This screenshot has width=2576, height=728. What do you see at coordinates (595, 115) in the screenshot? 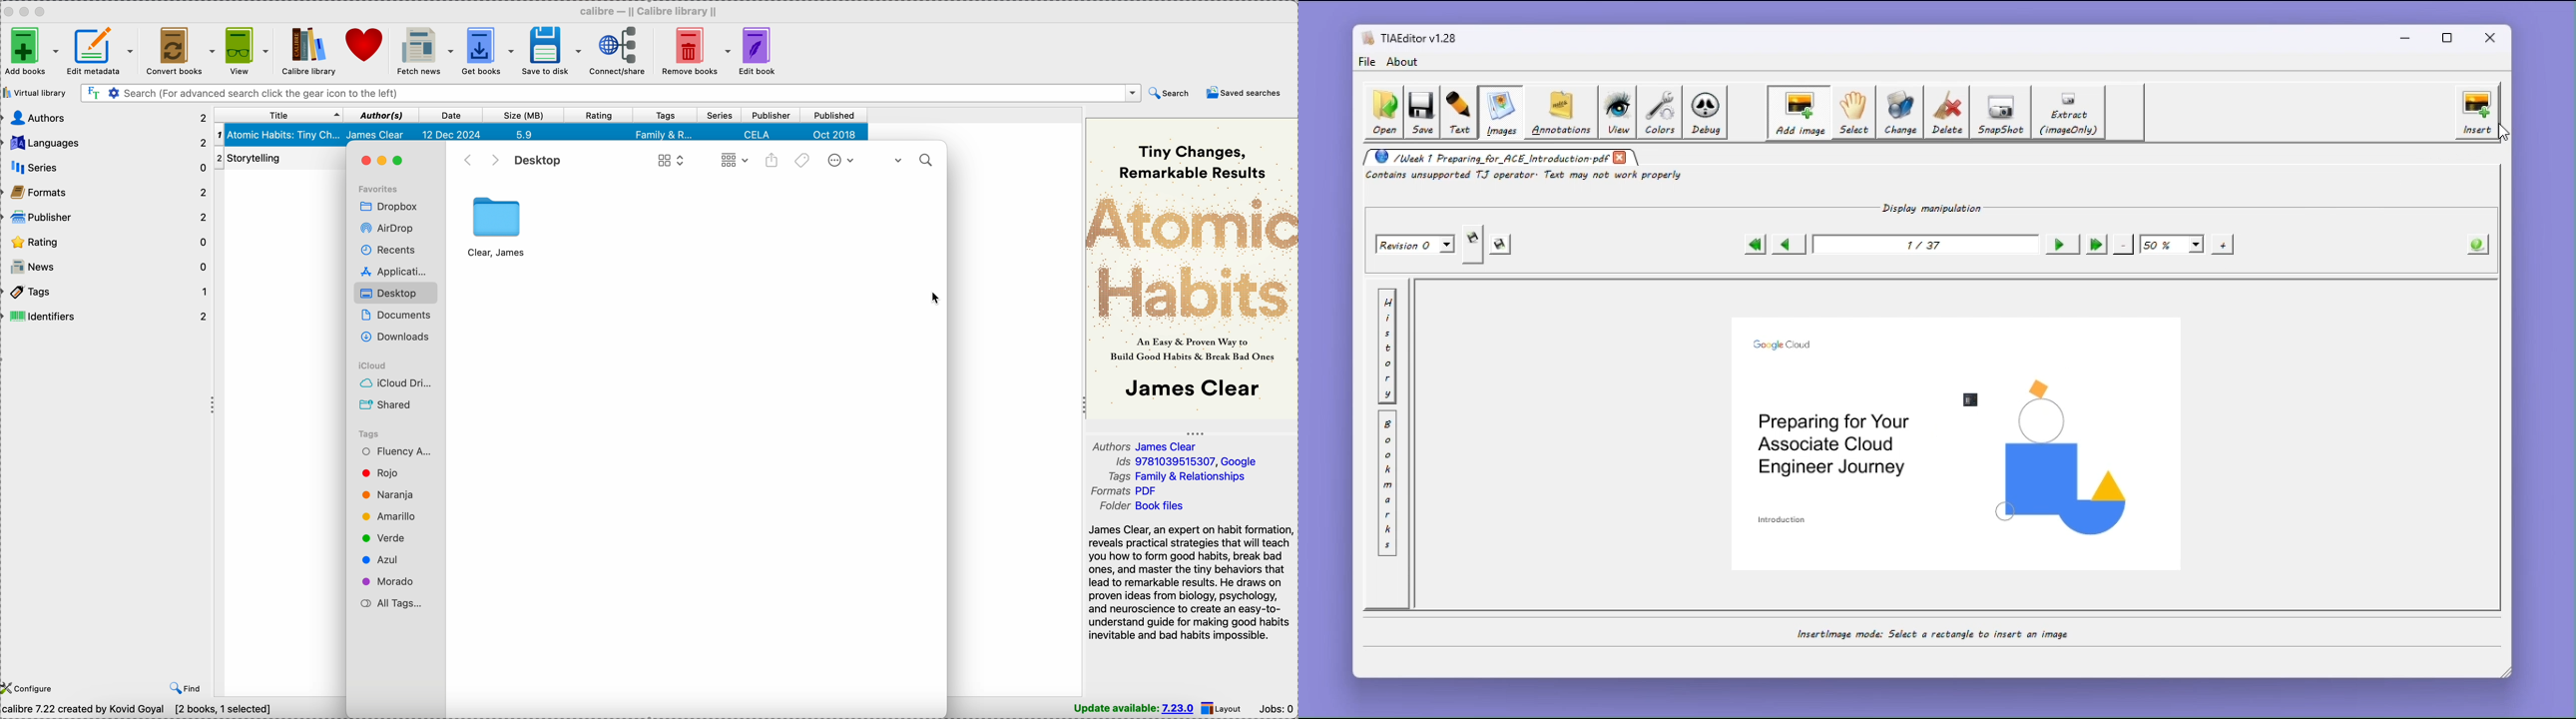
I see `rating` at bounding box center [595, 115].